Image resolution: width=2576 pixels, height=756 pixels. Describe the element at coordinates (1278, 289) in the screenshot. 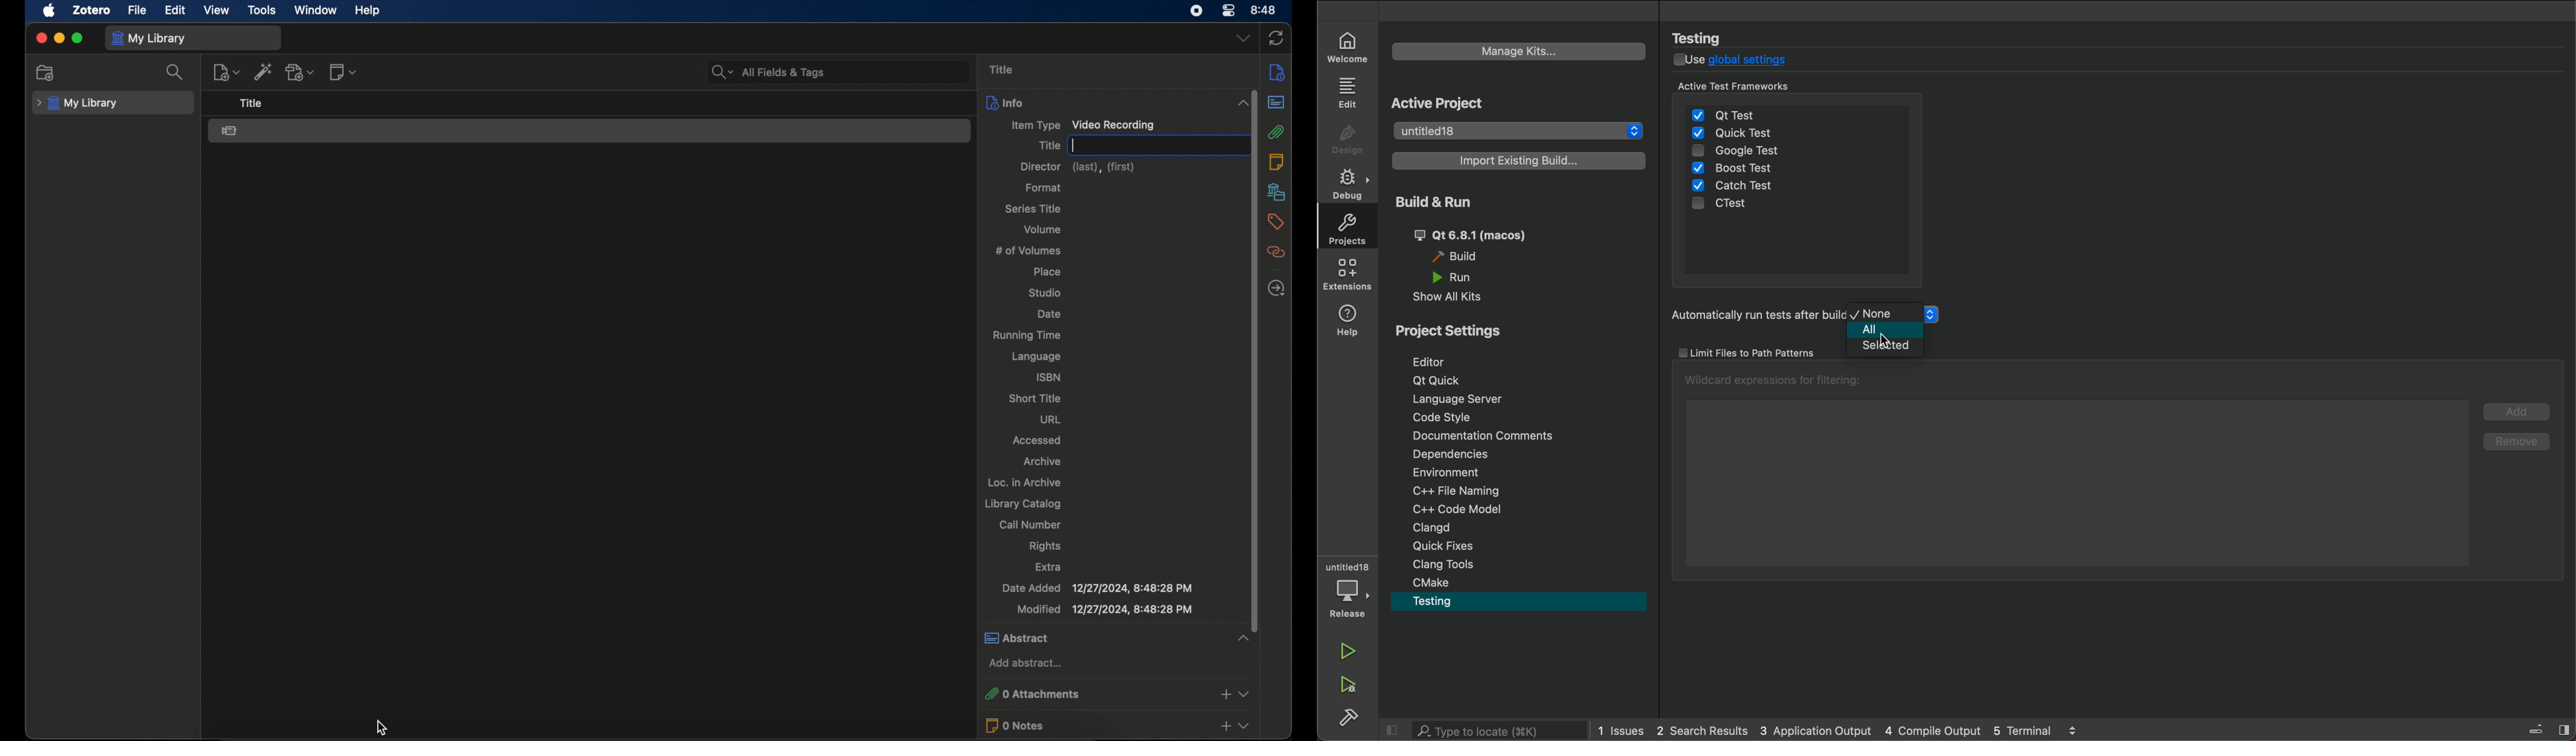

I see `locate` at that location.